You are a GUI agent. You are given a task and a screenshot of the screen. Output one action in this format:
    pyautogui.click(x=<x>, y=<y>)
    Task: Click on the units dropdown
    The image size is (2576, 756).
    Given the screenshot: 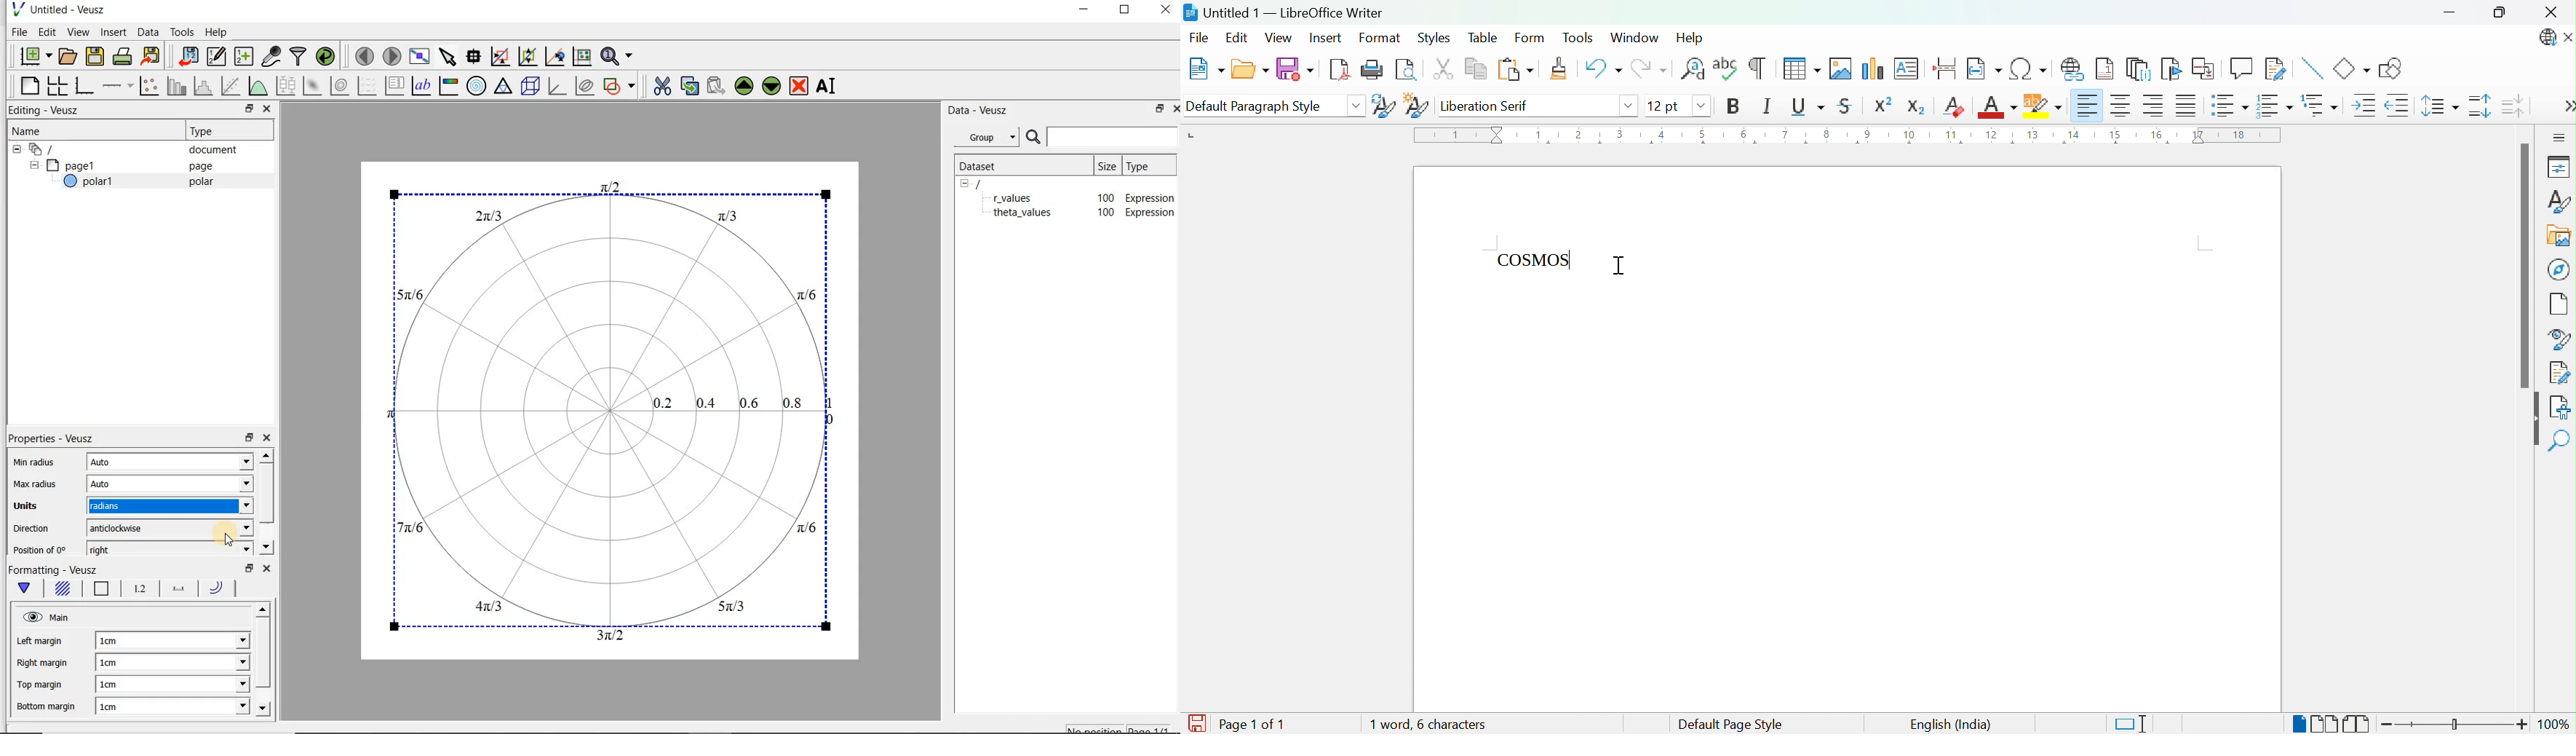 What is the action you would take?
    pyautogui.click(x=228, y=508)
    